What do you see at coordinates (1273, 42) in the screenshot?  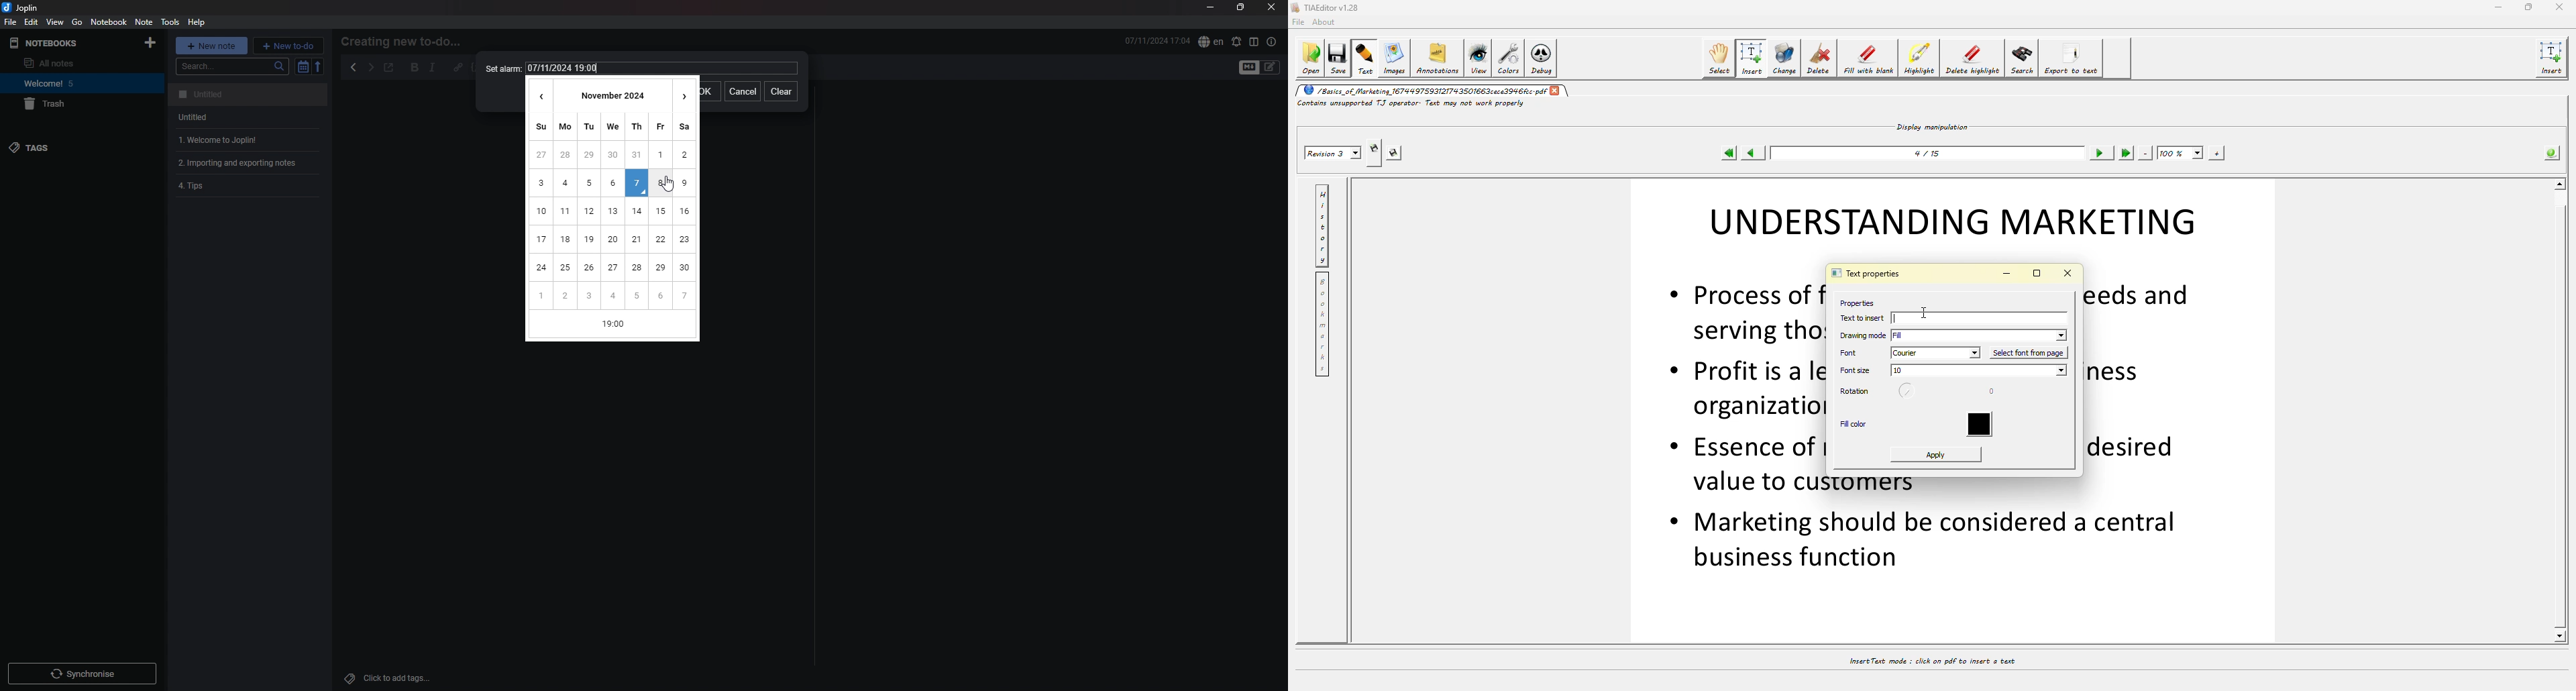 I see `note properties` at bounding box center [1273, 42].